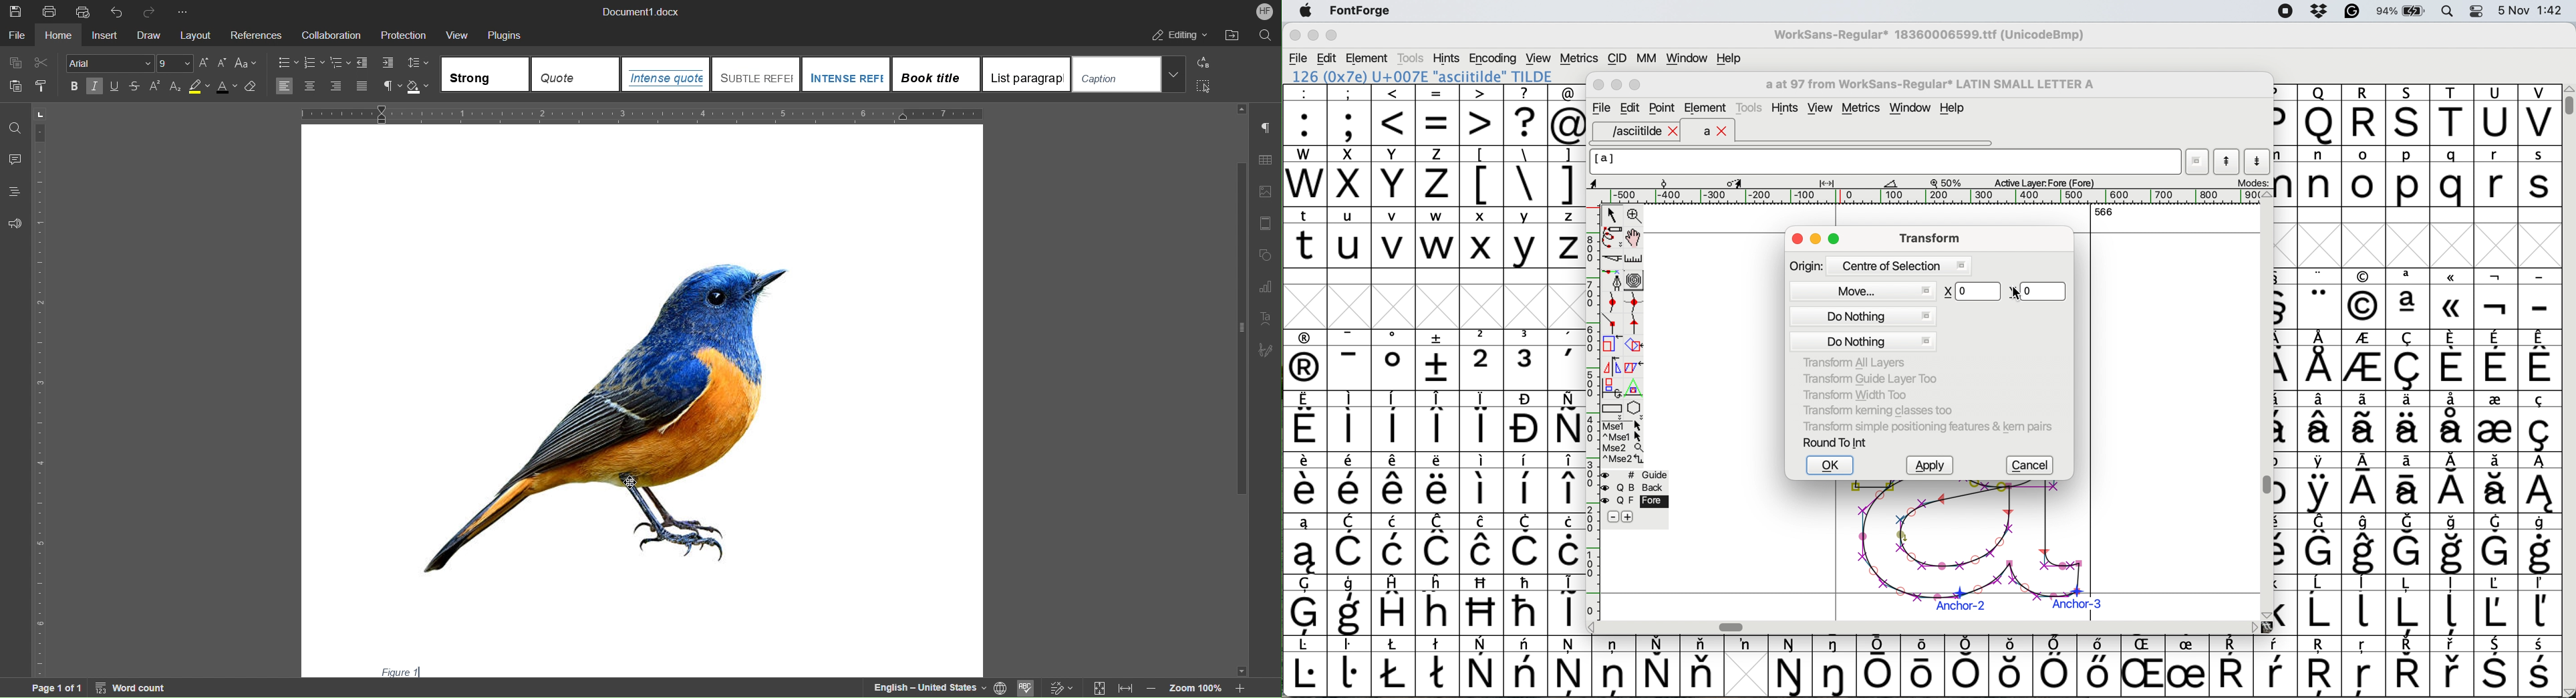 The height and width of the screenshot is (700, 2576). What do you see at coordinates (1263, 193) in the screenshot?
I see `Insert Image` at bounding box center [1263, 193].